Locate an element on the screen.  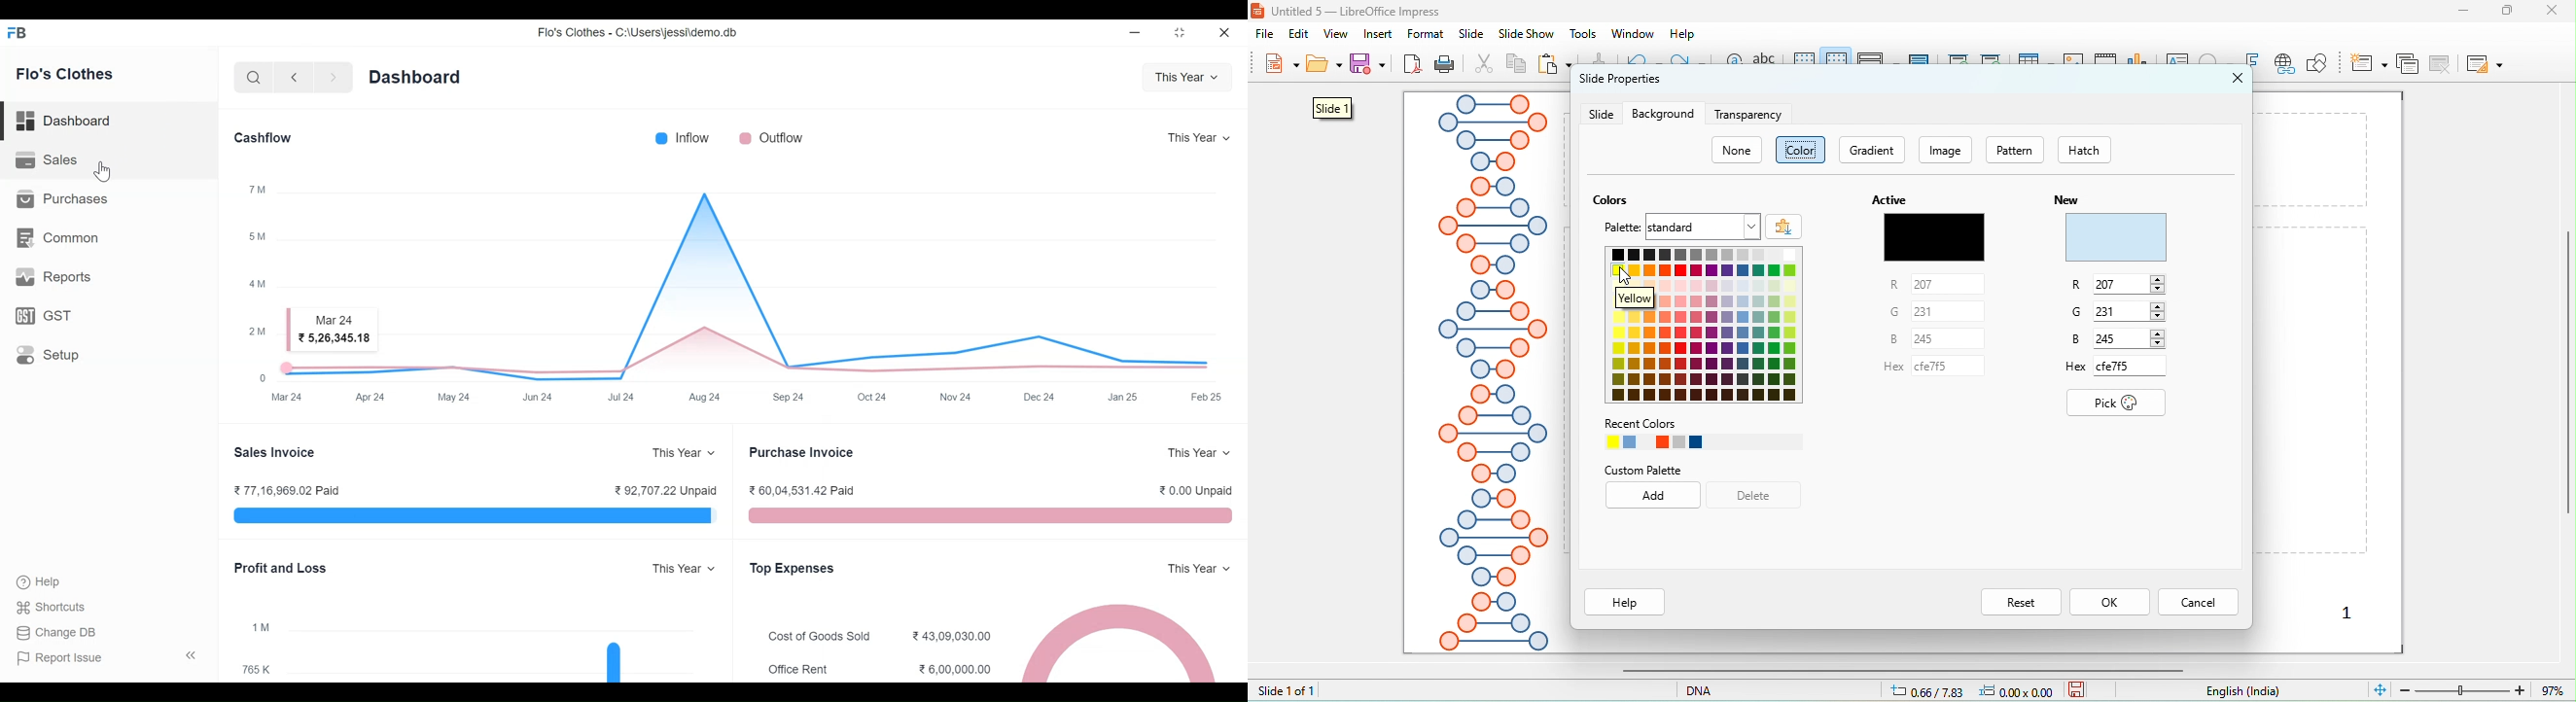
' Shortcuts is located at coordinates (55, 607).